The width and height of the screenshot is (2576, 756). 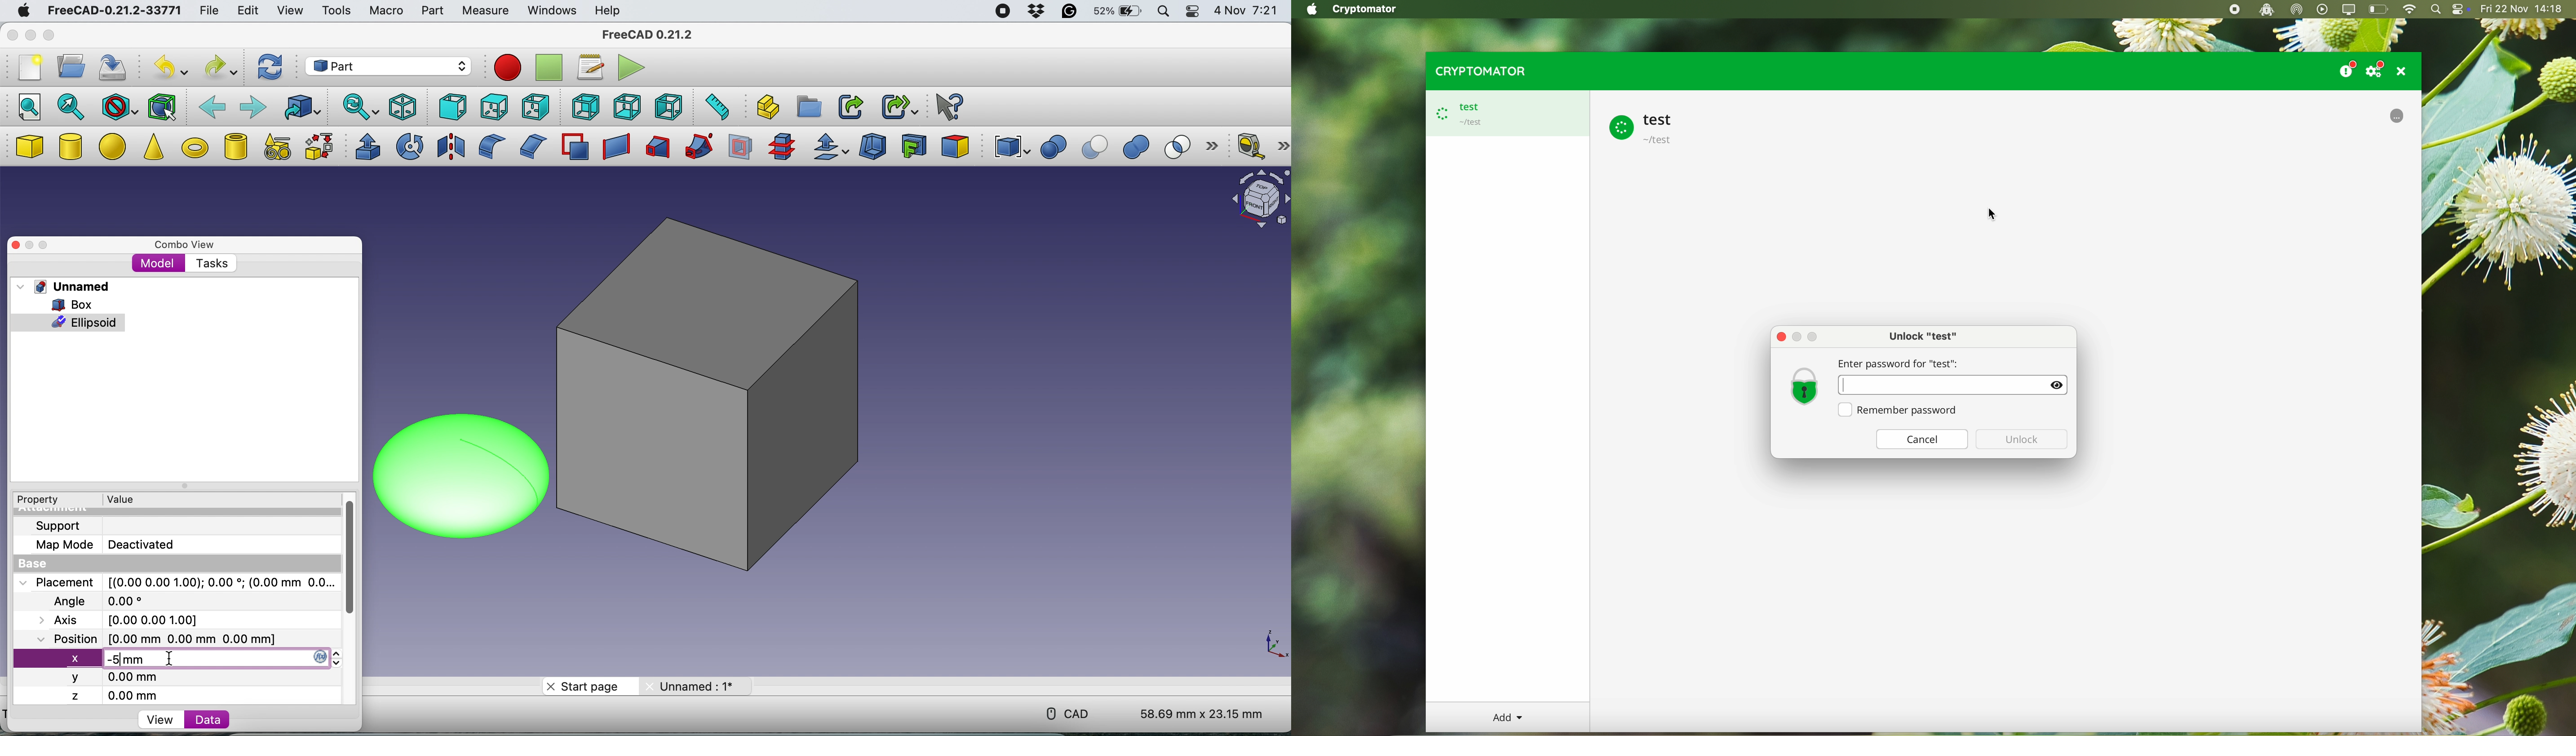 What do you see at coordinates (810, 106) in the screenshot?
I see `create group` at bounding box center [810, 106].